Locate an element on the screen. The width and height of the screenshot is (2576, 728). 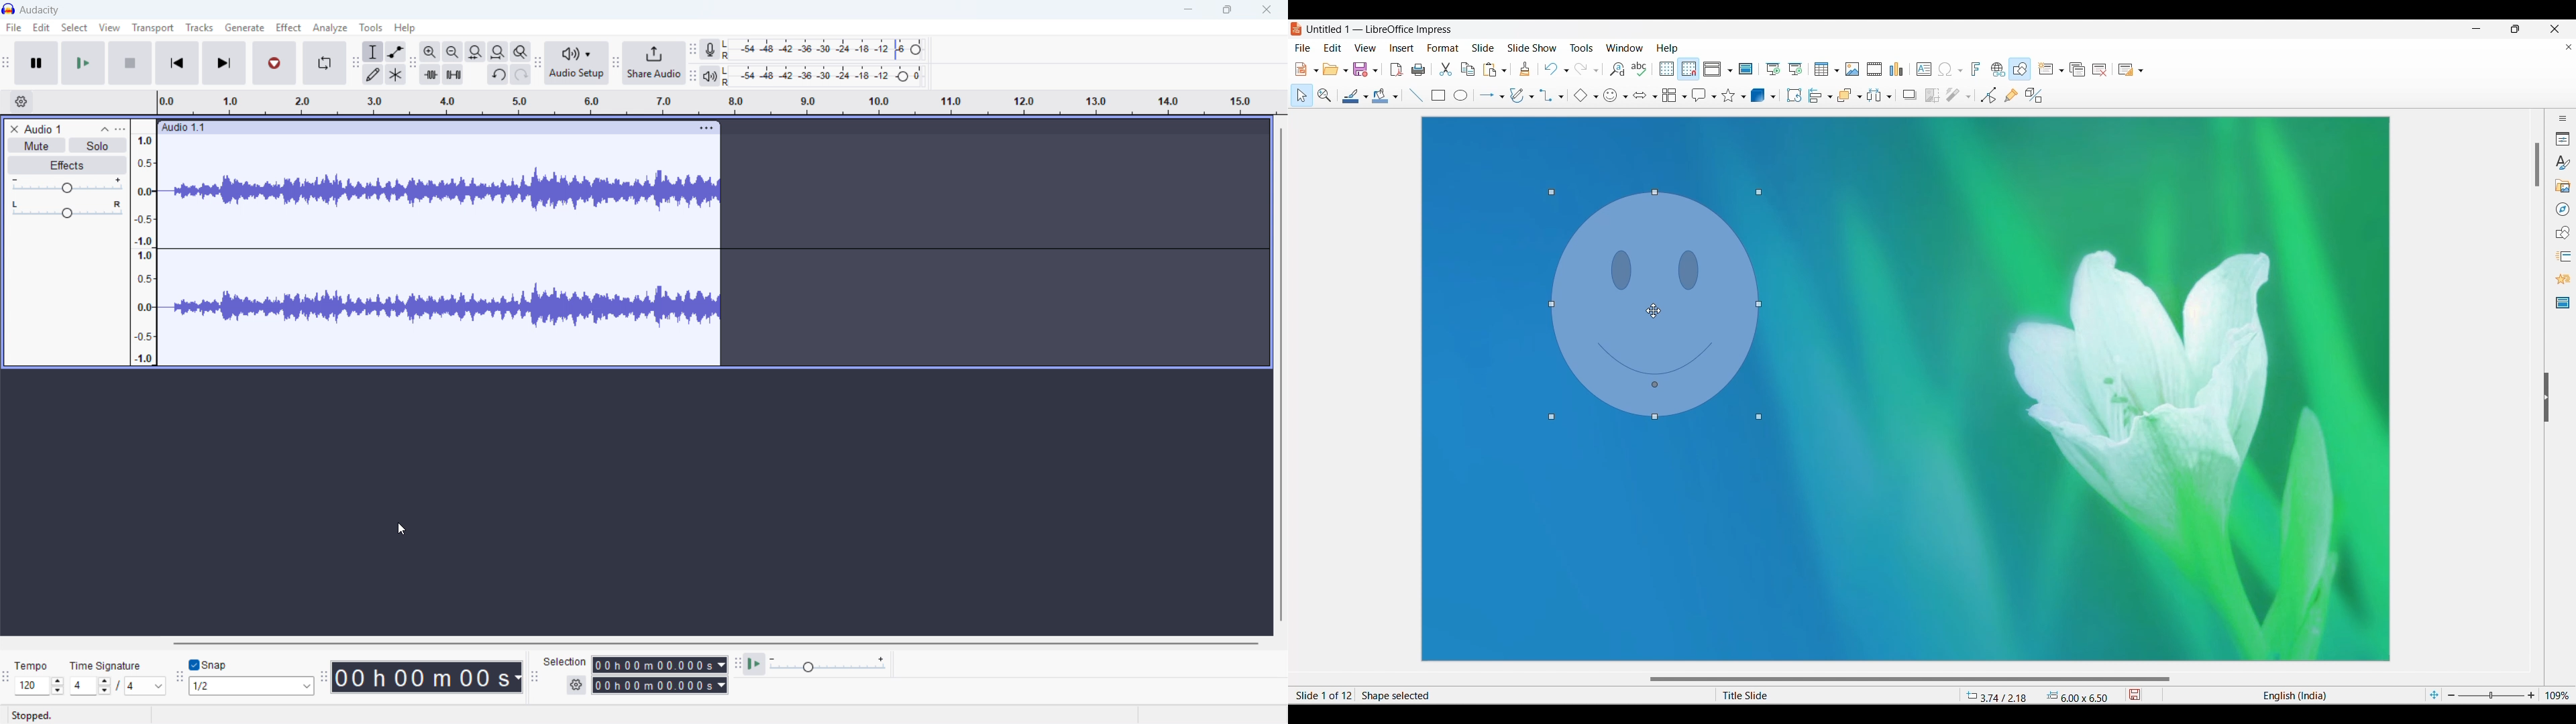
Paste options is located at coordinates (1504, 71).